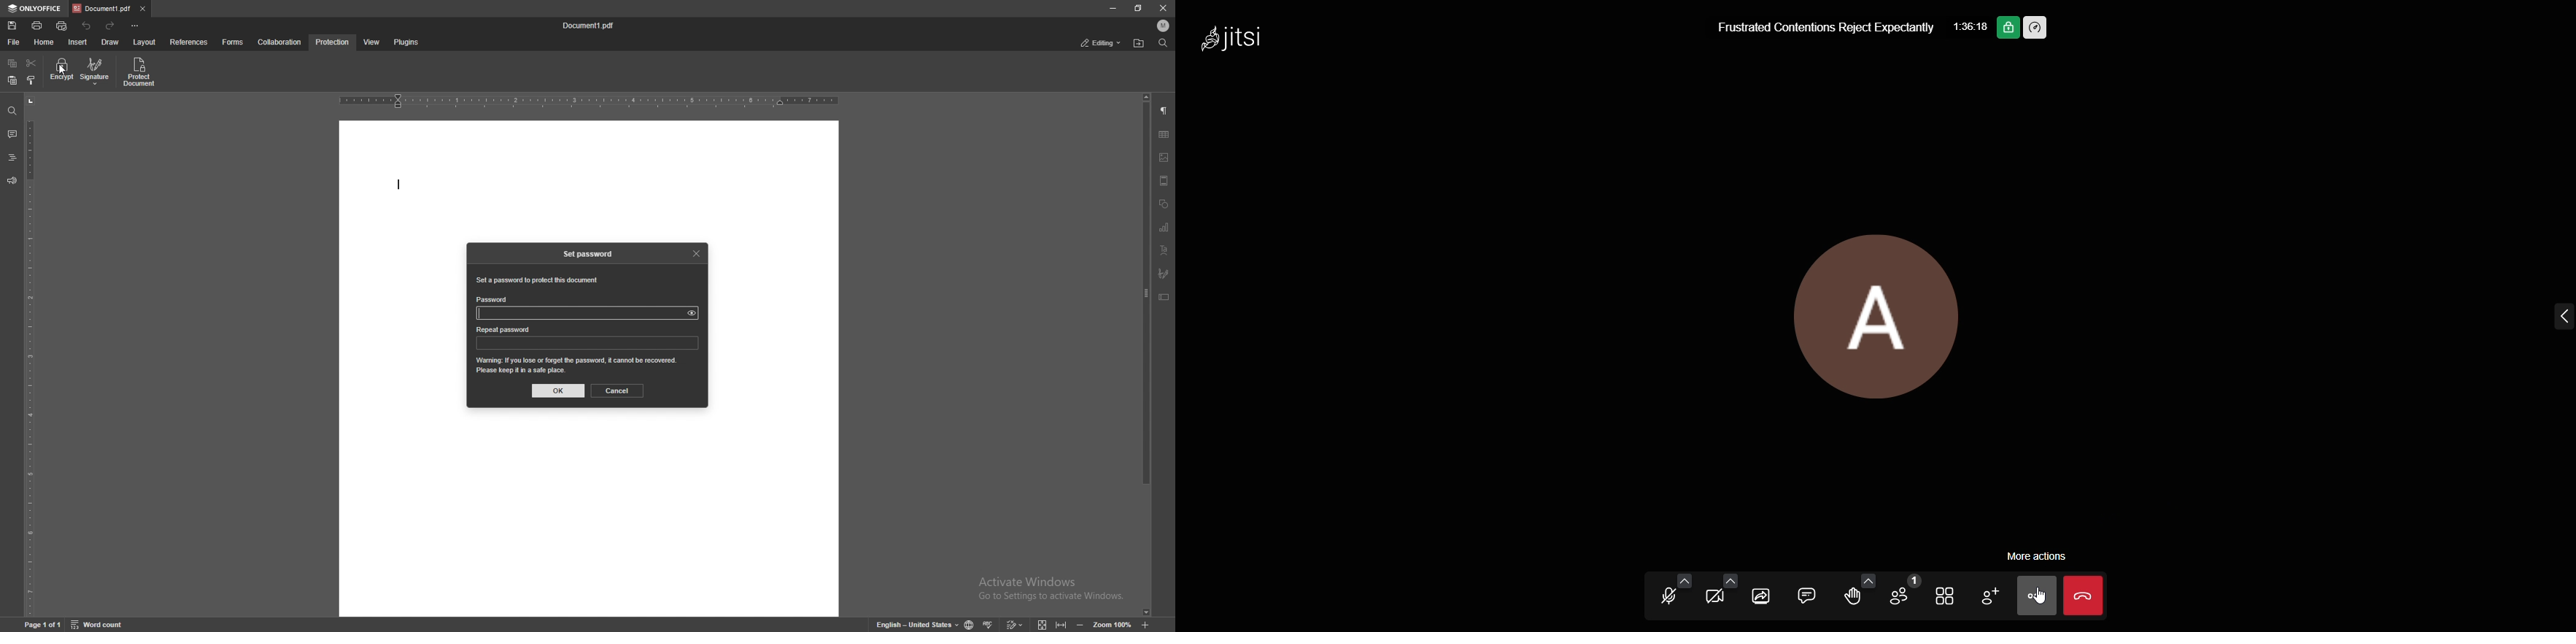 The height and width of the screenshot is (644, 2576). What do you see at coordinates (11, 181) in the screenshot?
I see `feedback` at bounding box center [11, 181].